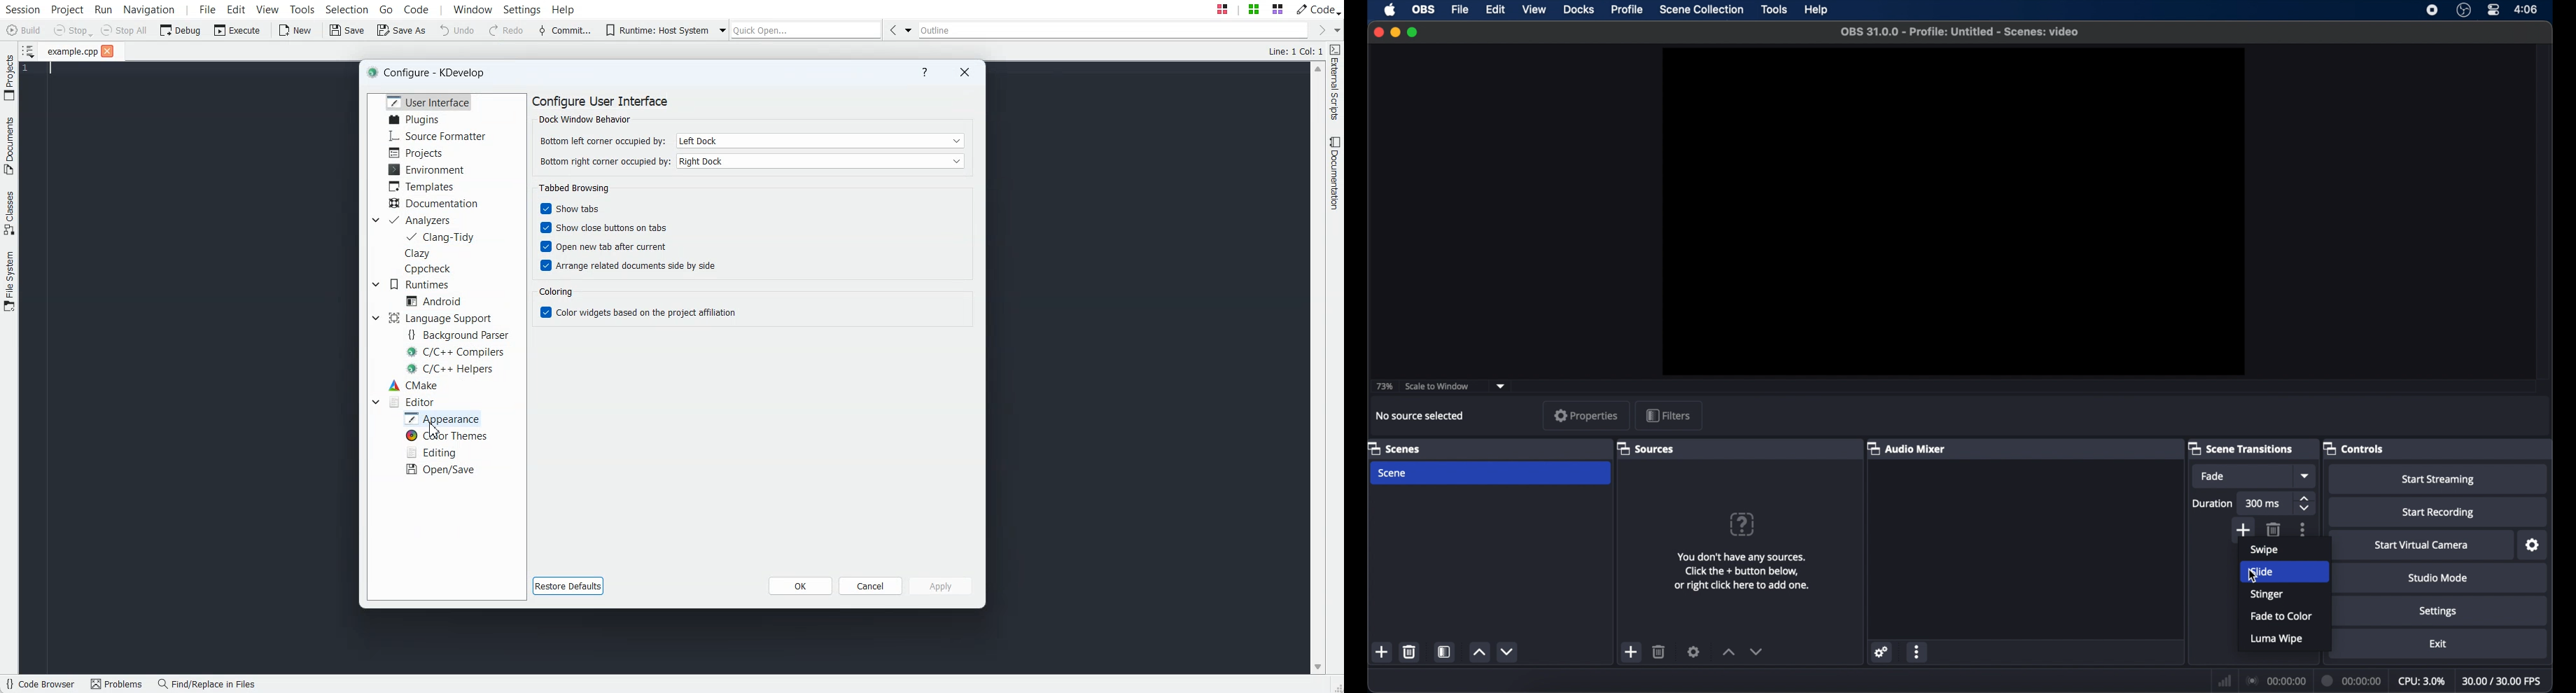  Describe the element at coordinates (2275, 680) in the screenshot. I see `connection` at that location.